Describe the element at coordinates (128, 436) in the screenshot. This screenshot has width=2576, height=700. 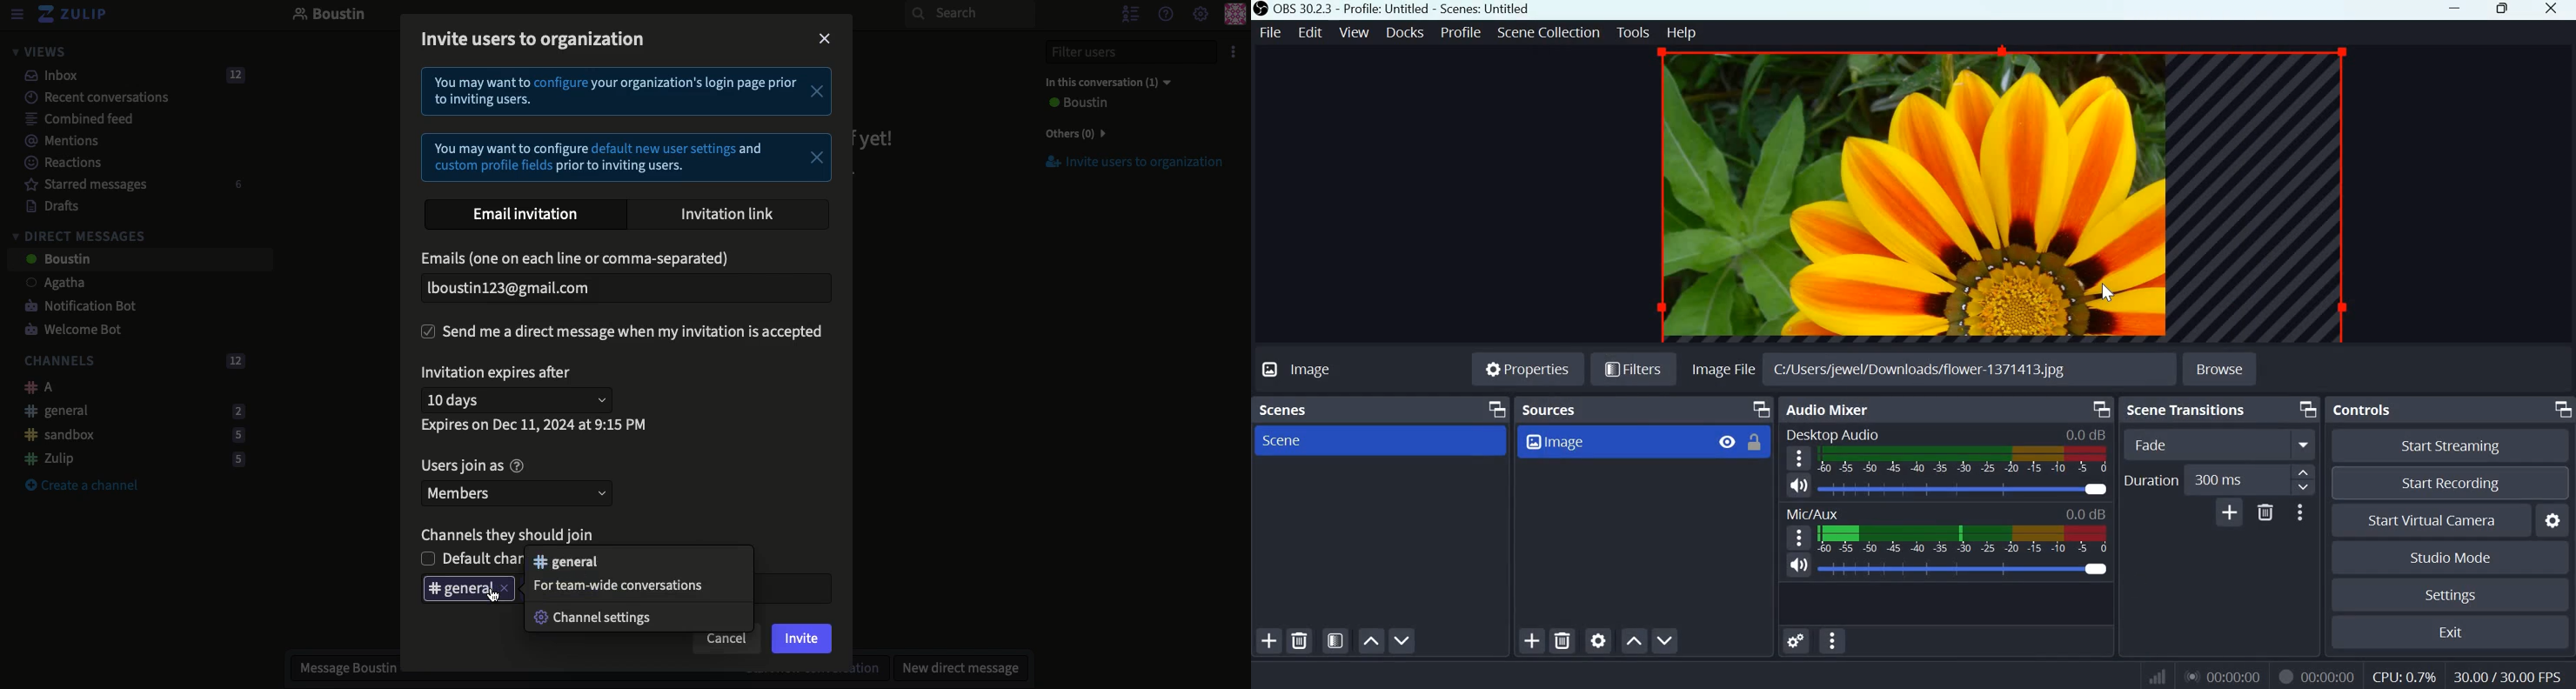
I see `Sandbox` at that location.